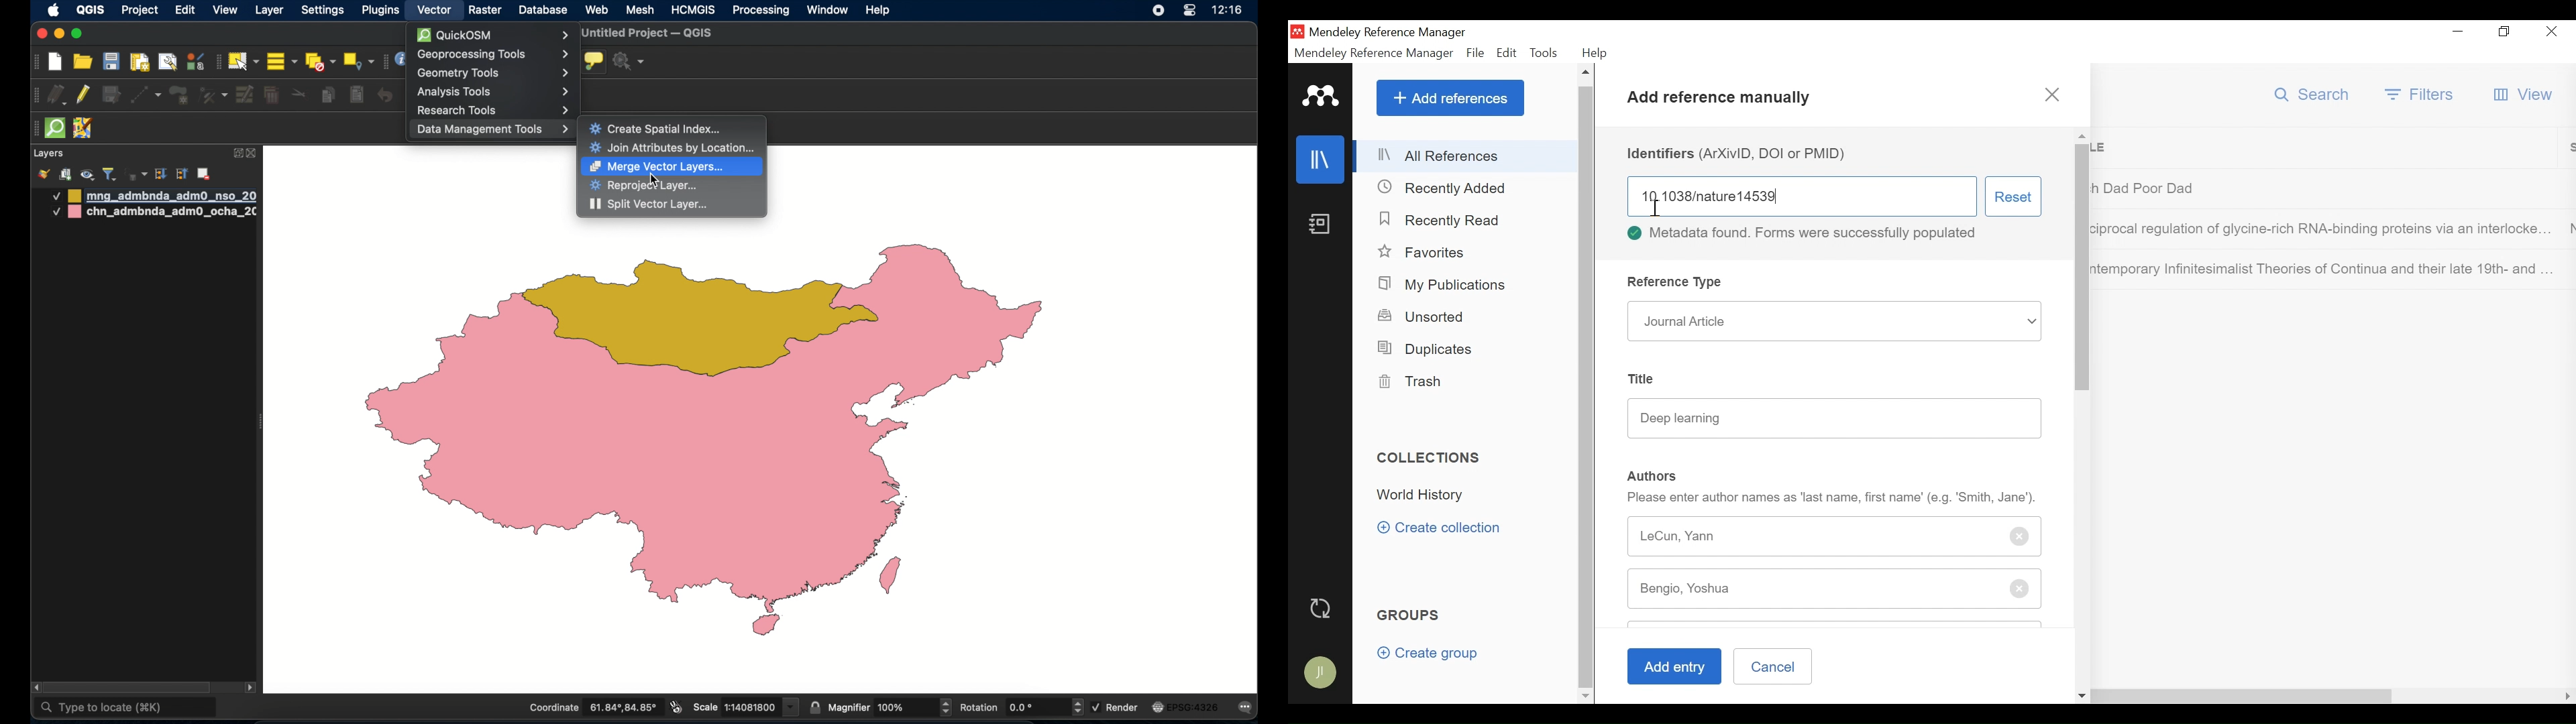 The width and height of the screenshot is (2576, 728). What do you see at coordinates (179, 95) in the screenshot?
I see `add polygon feature` at bounding box center [179, 95].